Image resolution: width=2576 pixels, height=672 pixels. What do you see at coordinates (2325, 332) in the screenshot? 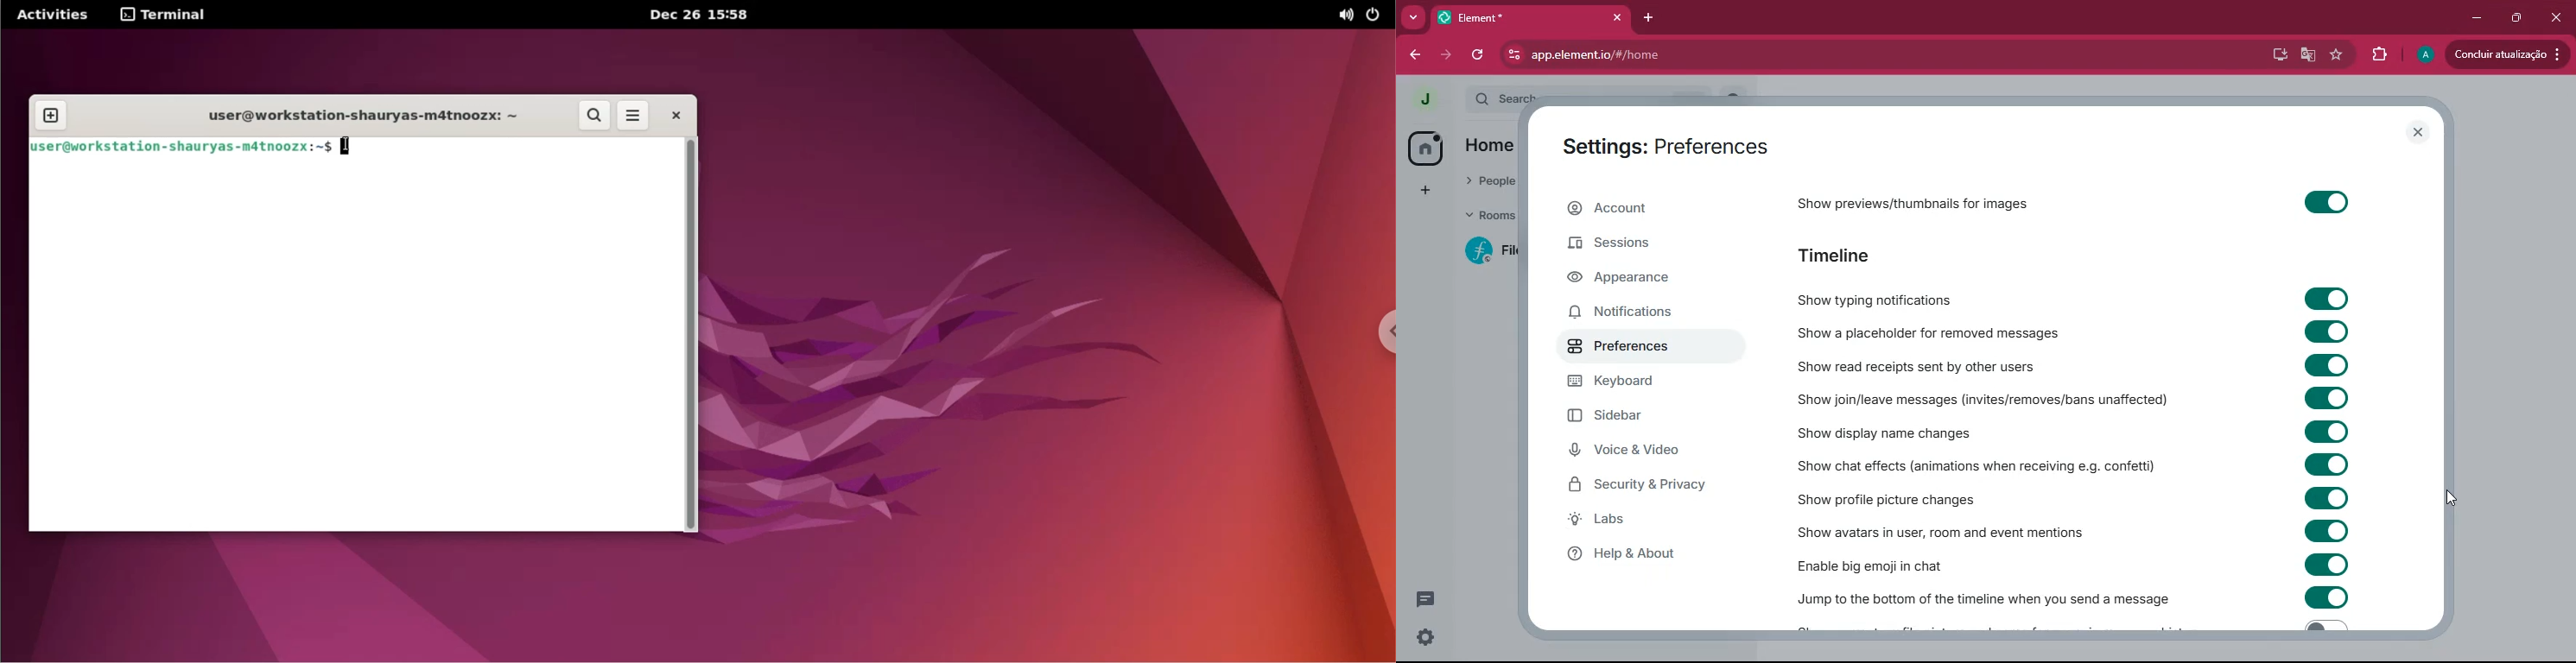
I see `toggle on ` at bounding box center [2325, 332].